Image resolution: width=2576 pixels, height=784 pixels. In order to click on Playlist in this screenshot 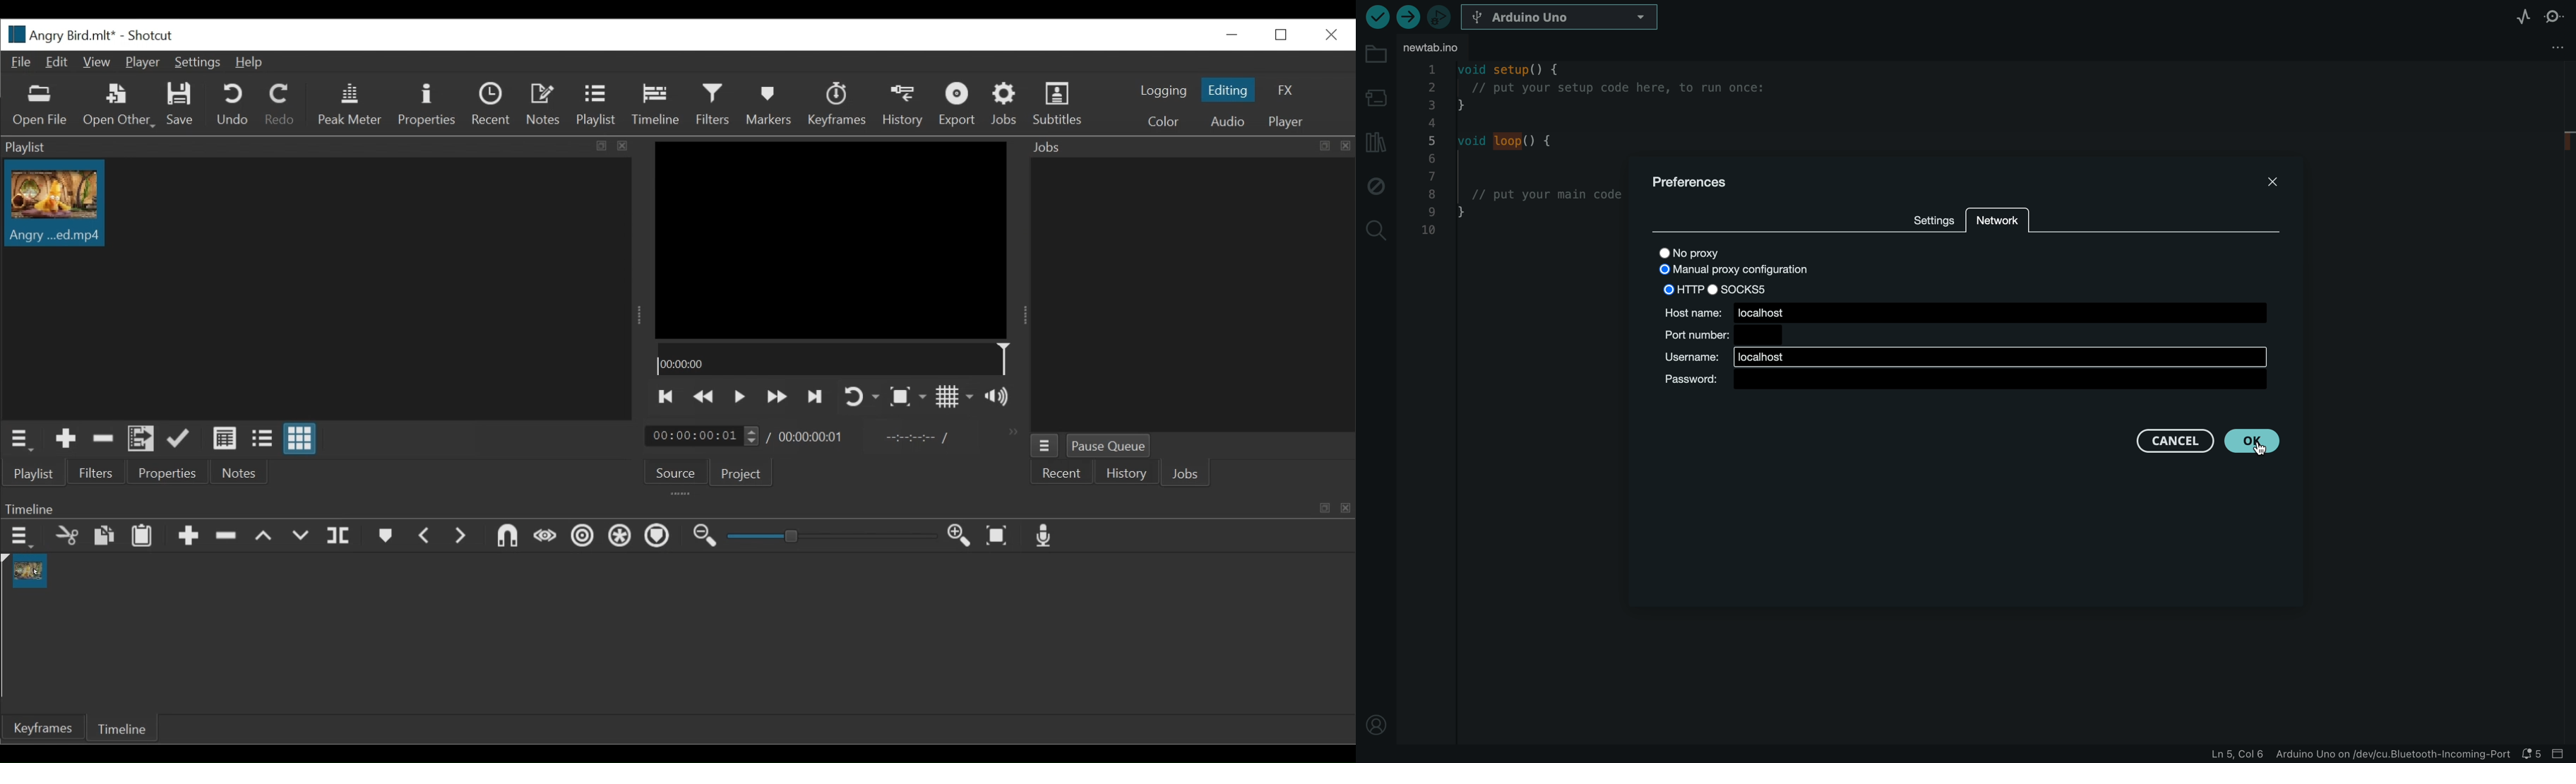, I will do `click(41, 472)`.